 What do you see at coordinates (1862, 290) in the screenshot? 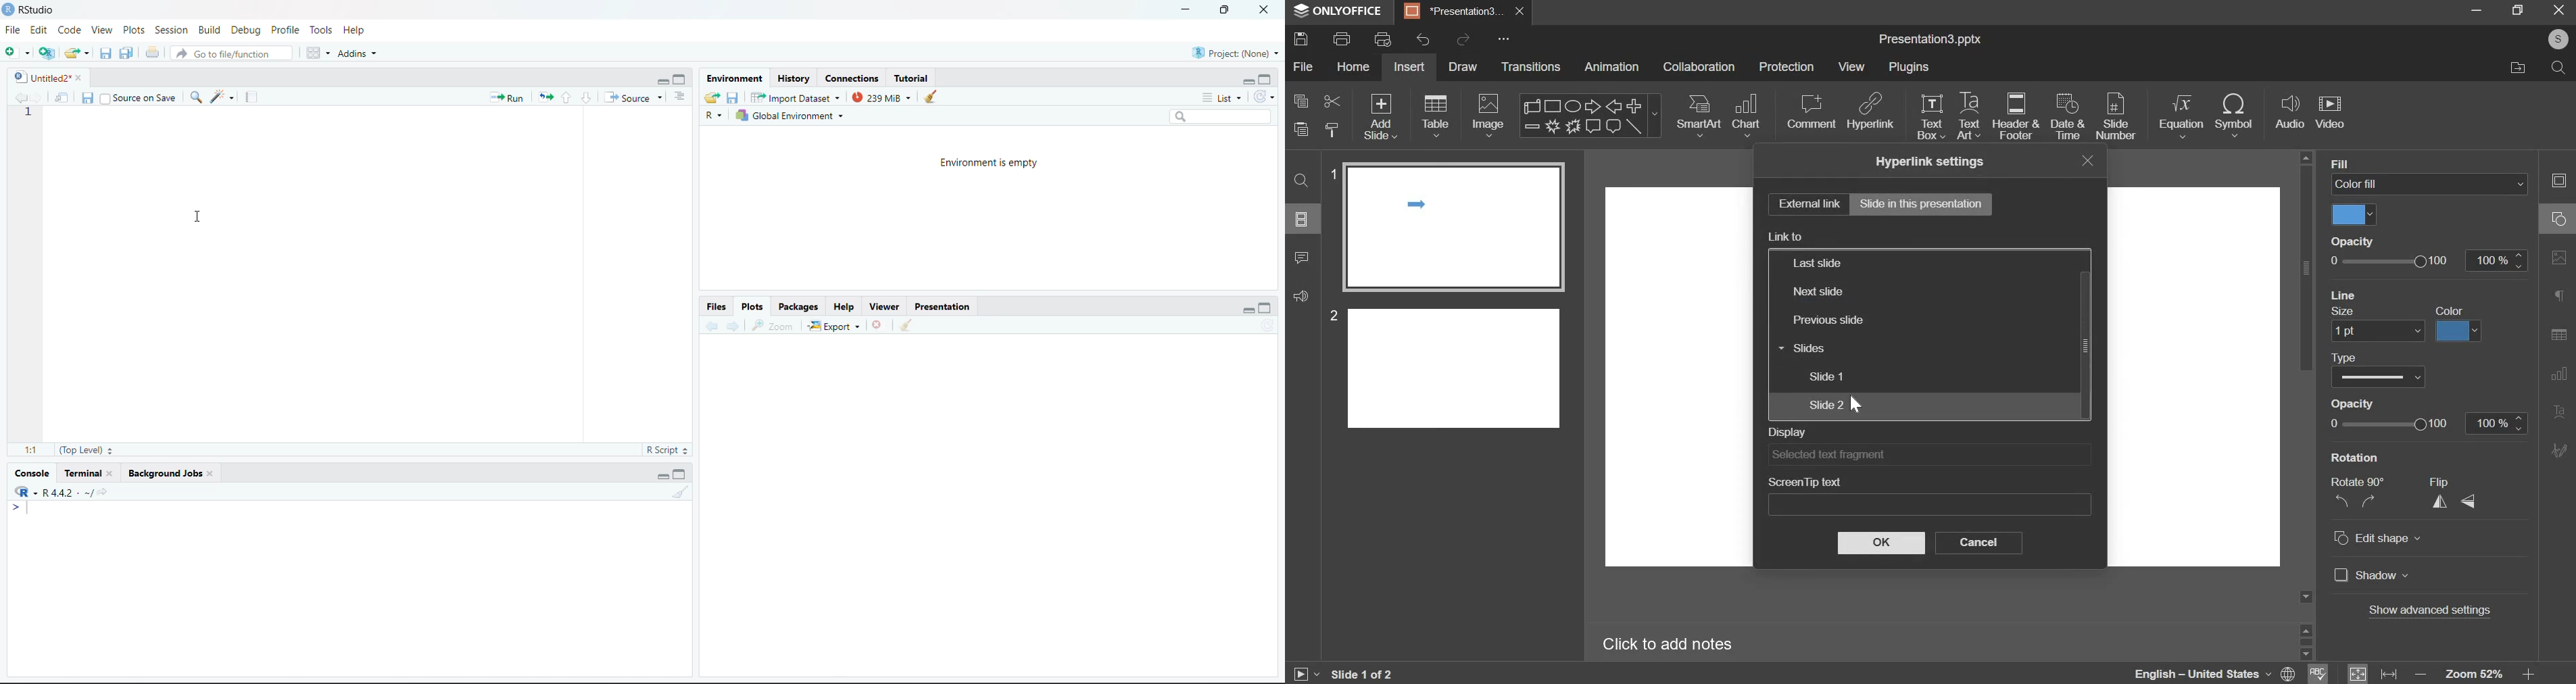
I see `Next slide` at bounding box center [1862, 290].